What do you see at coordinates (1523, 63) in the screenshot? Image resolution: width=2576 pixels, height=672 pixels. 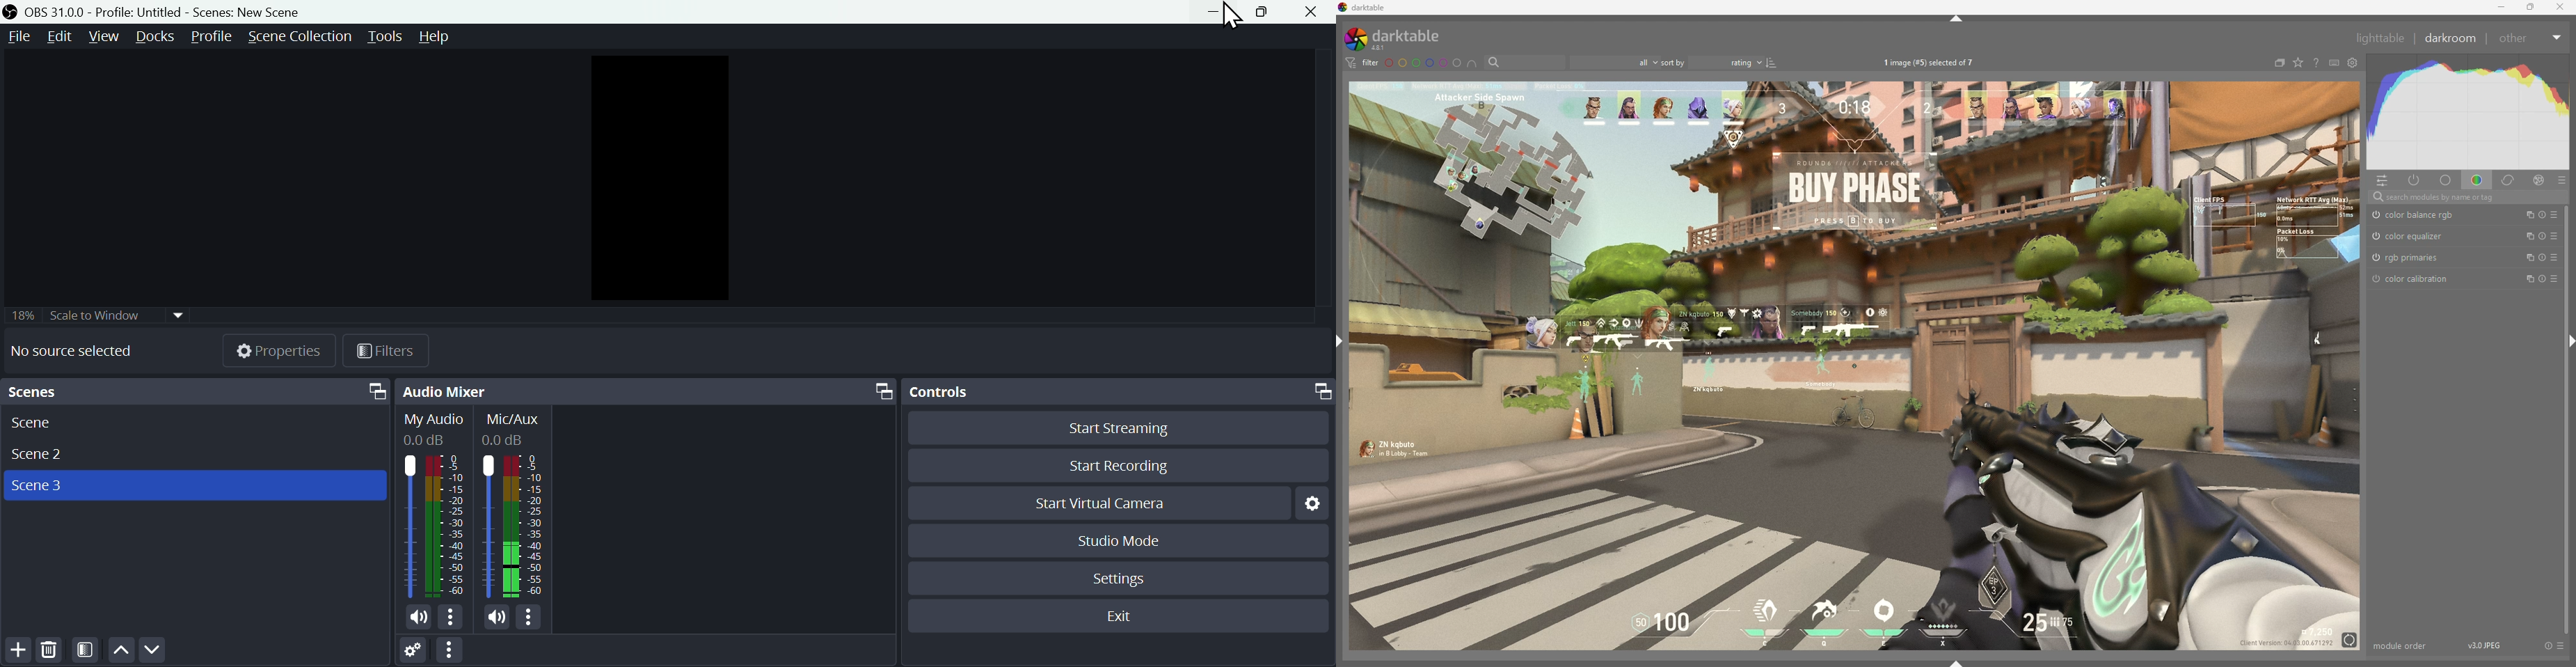 I see `search bar` at bounding box center [1523, 63].